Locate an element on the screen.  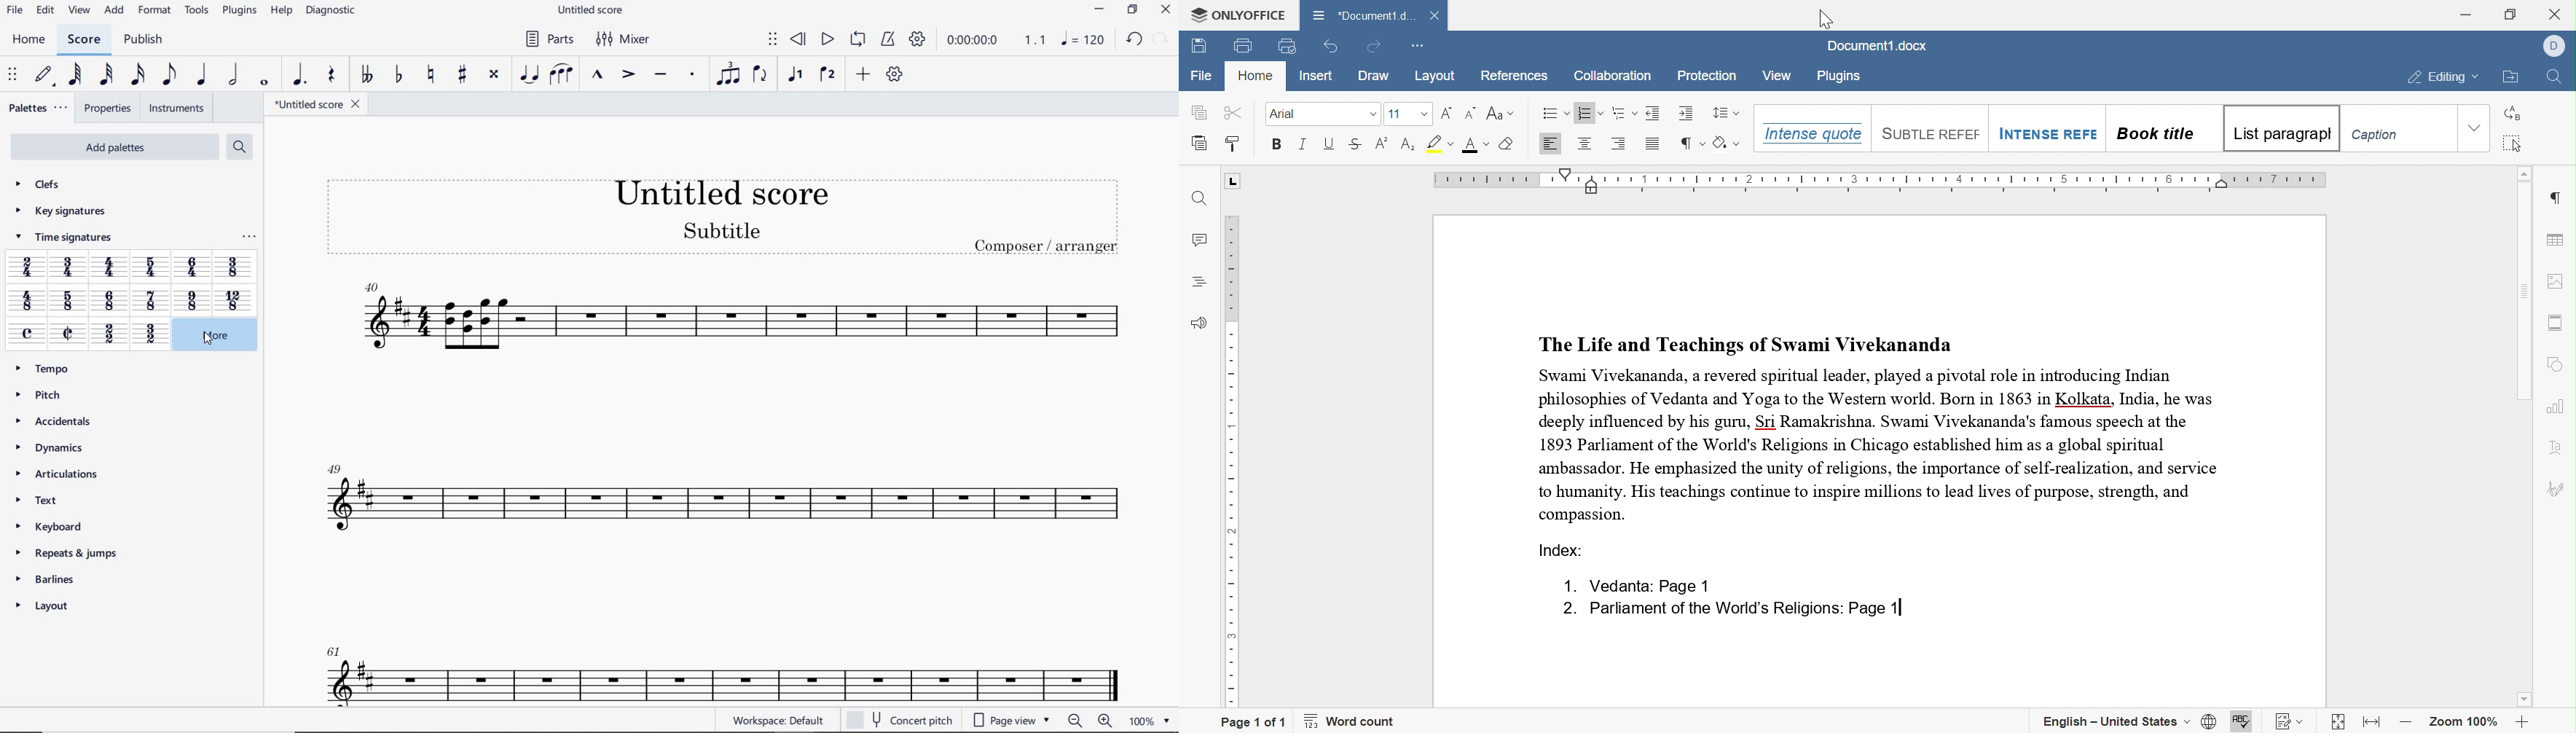
increase indent is located at coordinates (1686, 112).